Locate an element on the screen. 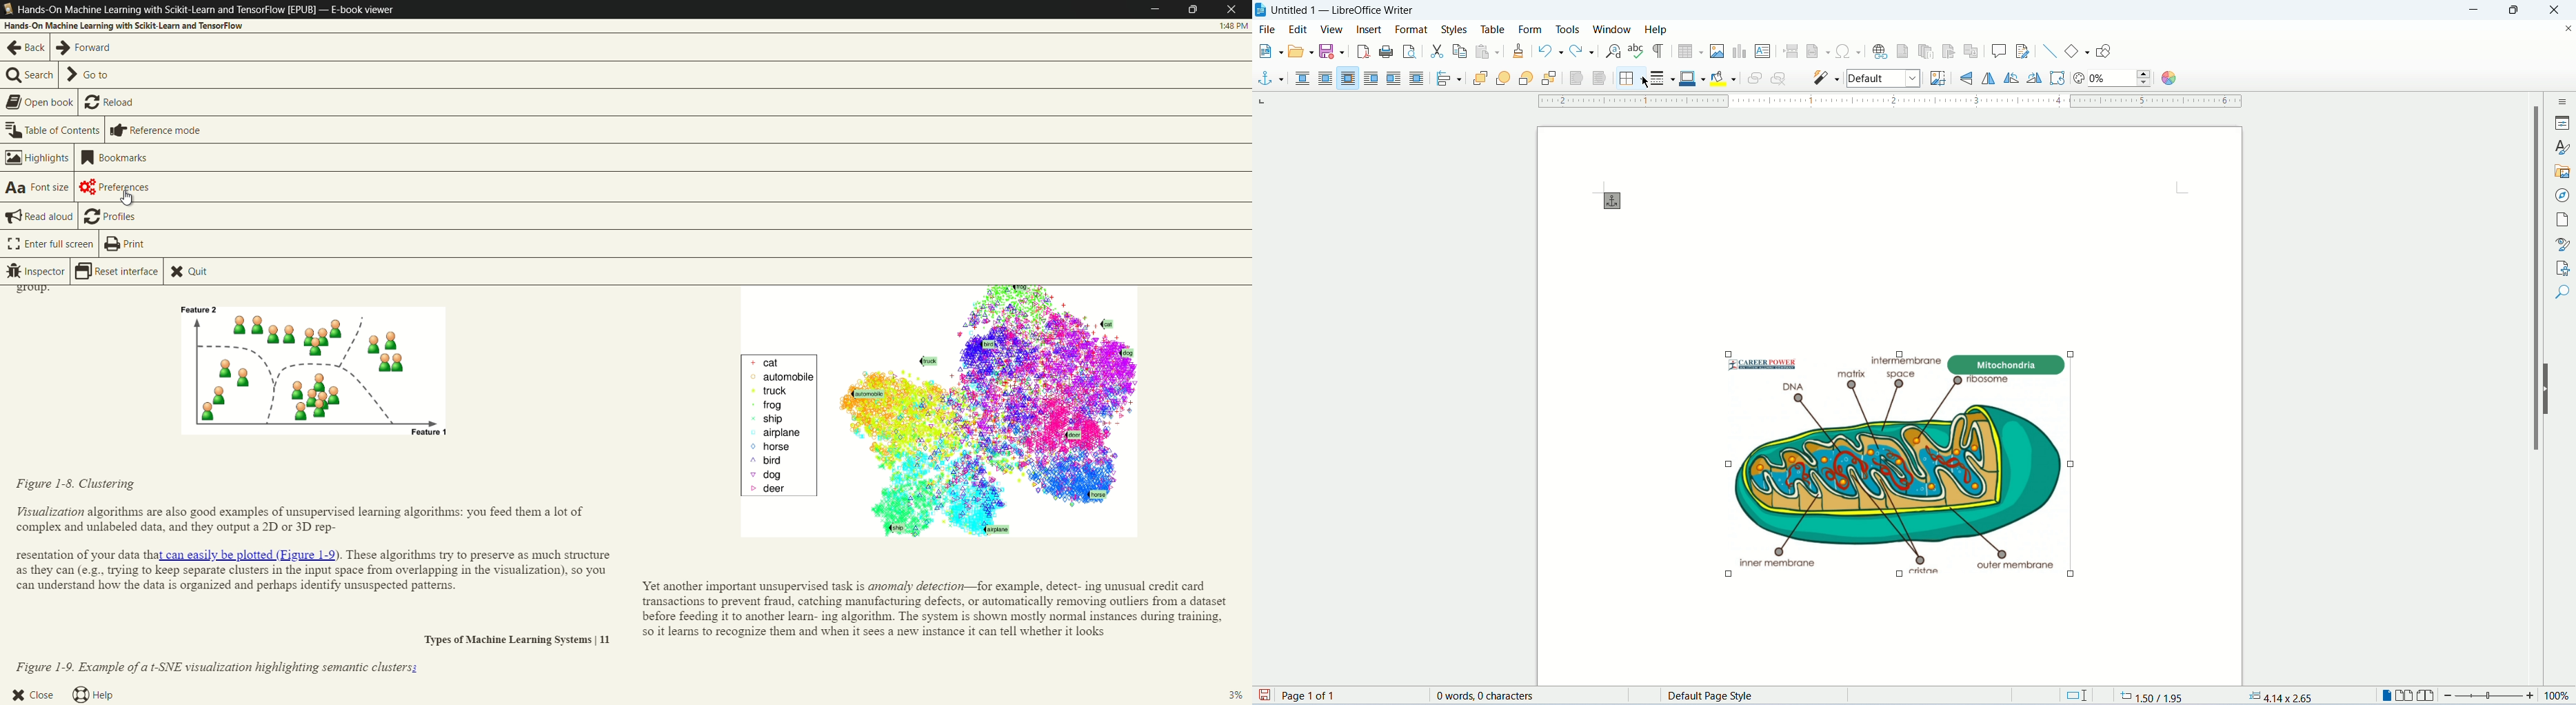  single page view is located at coordinates (2384, 697).